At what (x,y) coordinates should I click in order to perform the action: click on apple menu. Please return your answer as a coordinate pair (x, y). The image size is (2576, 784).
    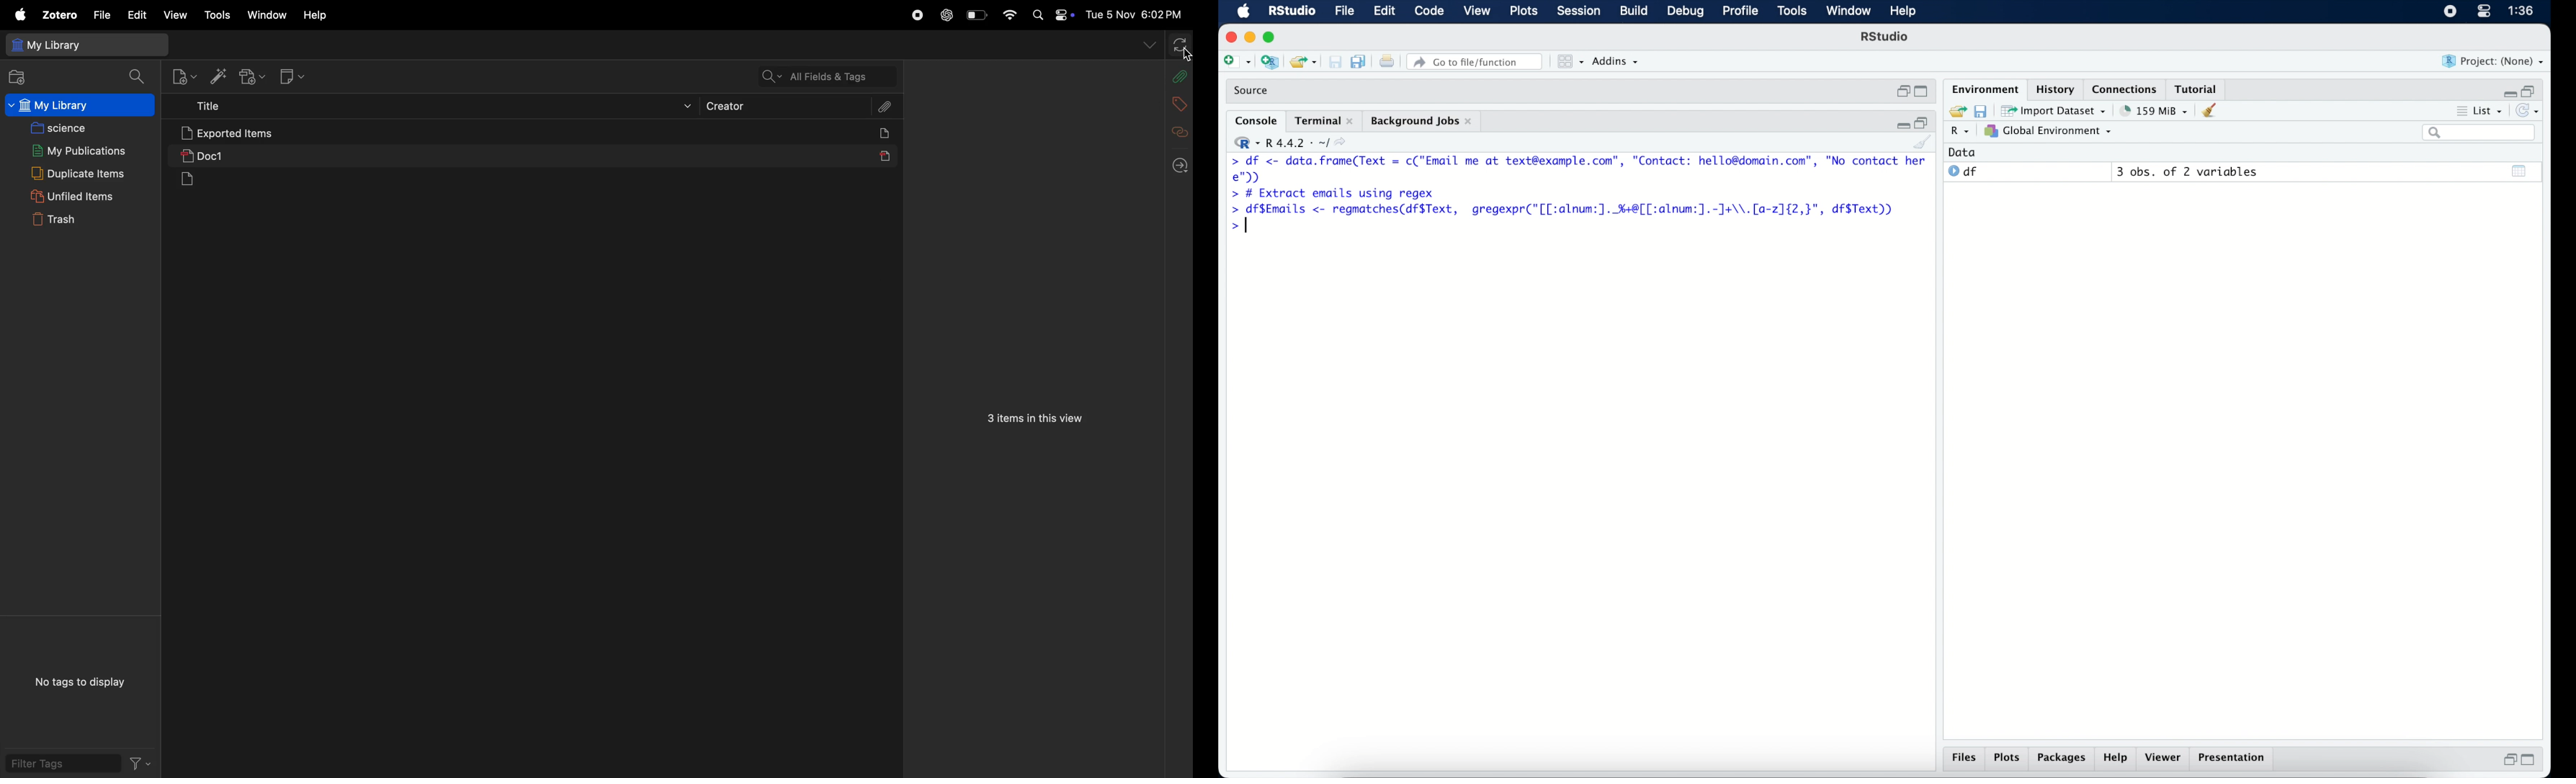
    Looking at the image, I should click on (17, 14).